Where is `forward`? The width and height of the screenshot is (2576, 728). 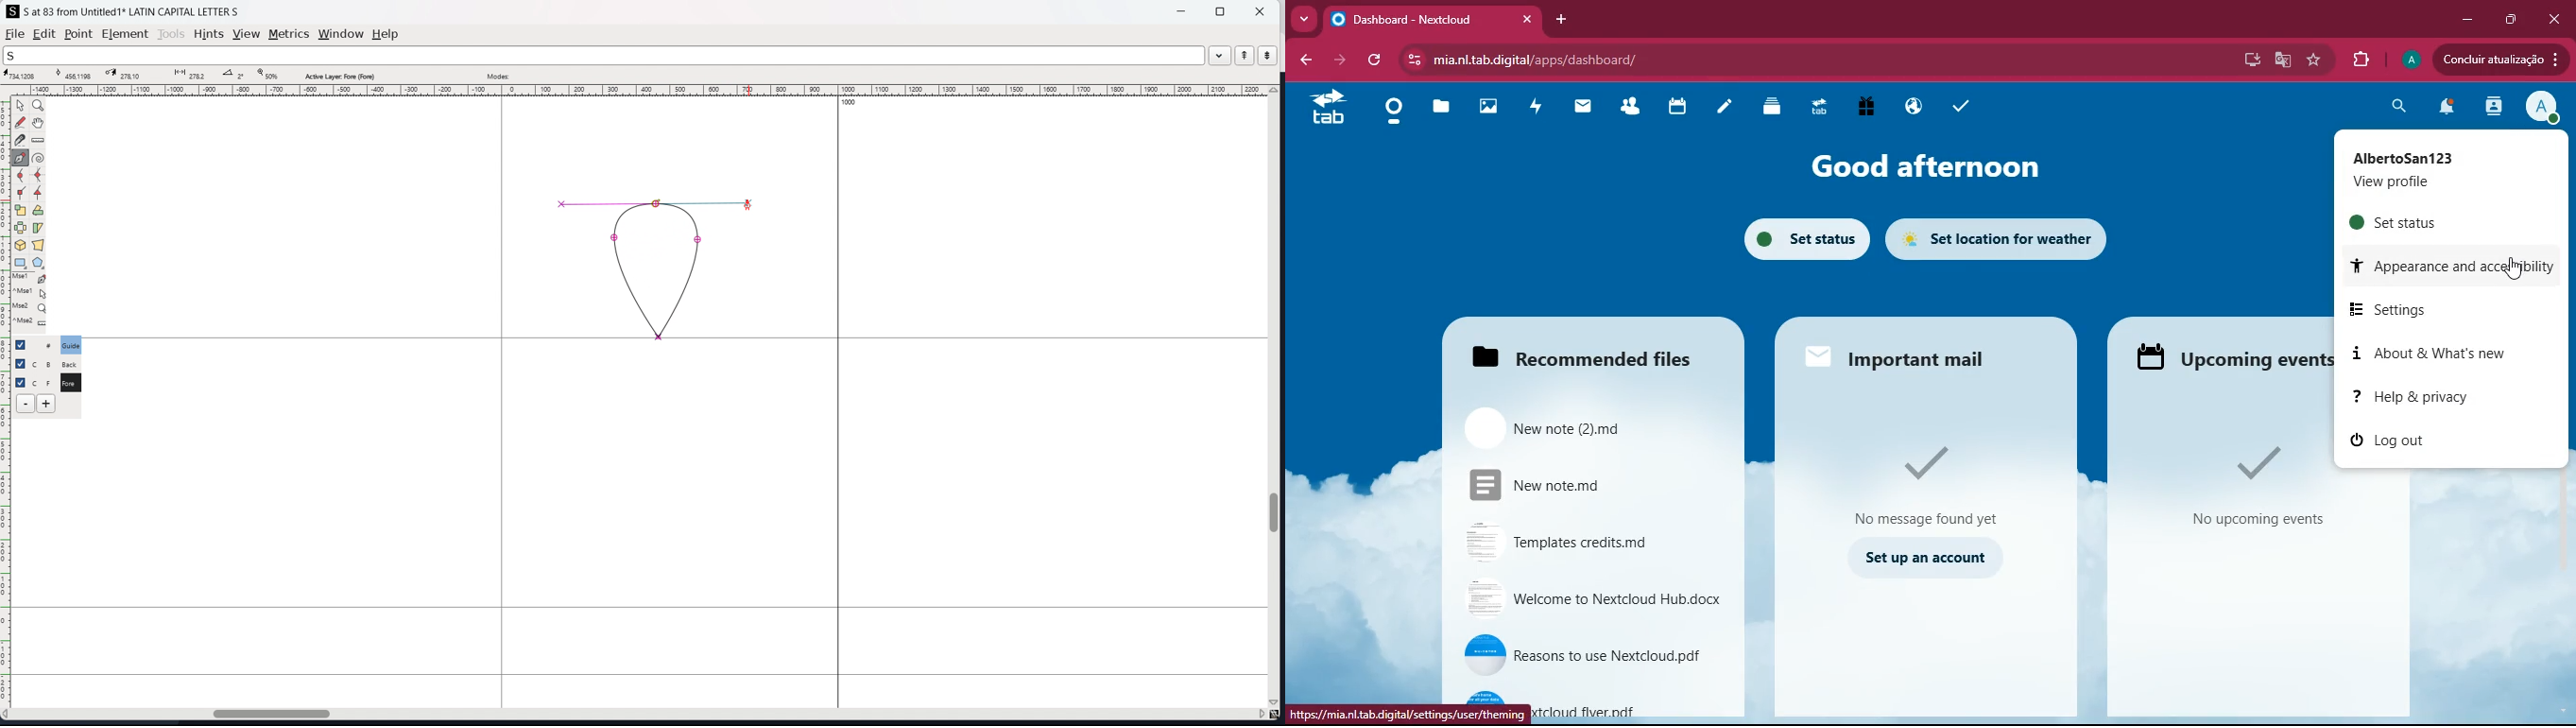
forward is located at coordinates (1343, 60).